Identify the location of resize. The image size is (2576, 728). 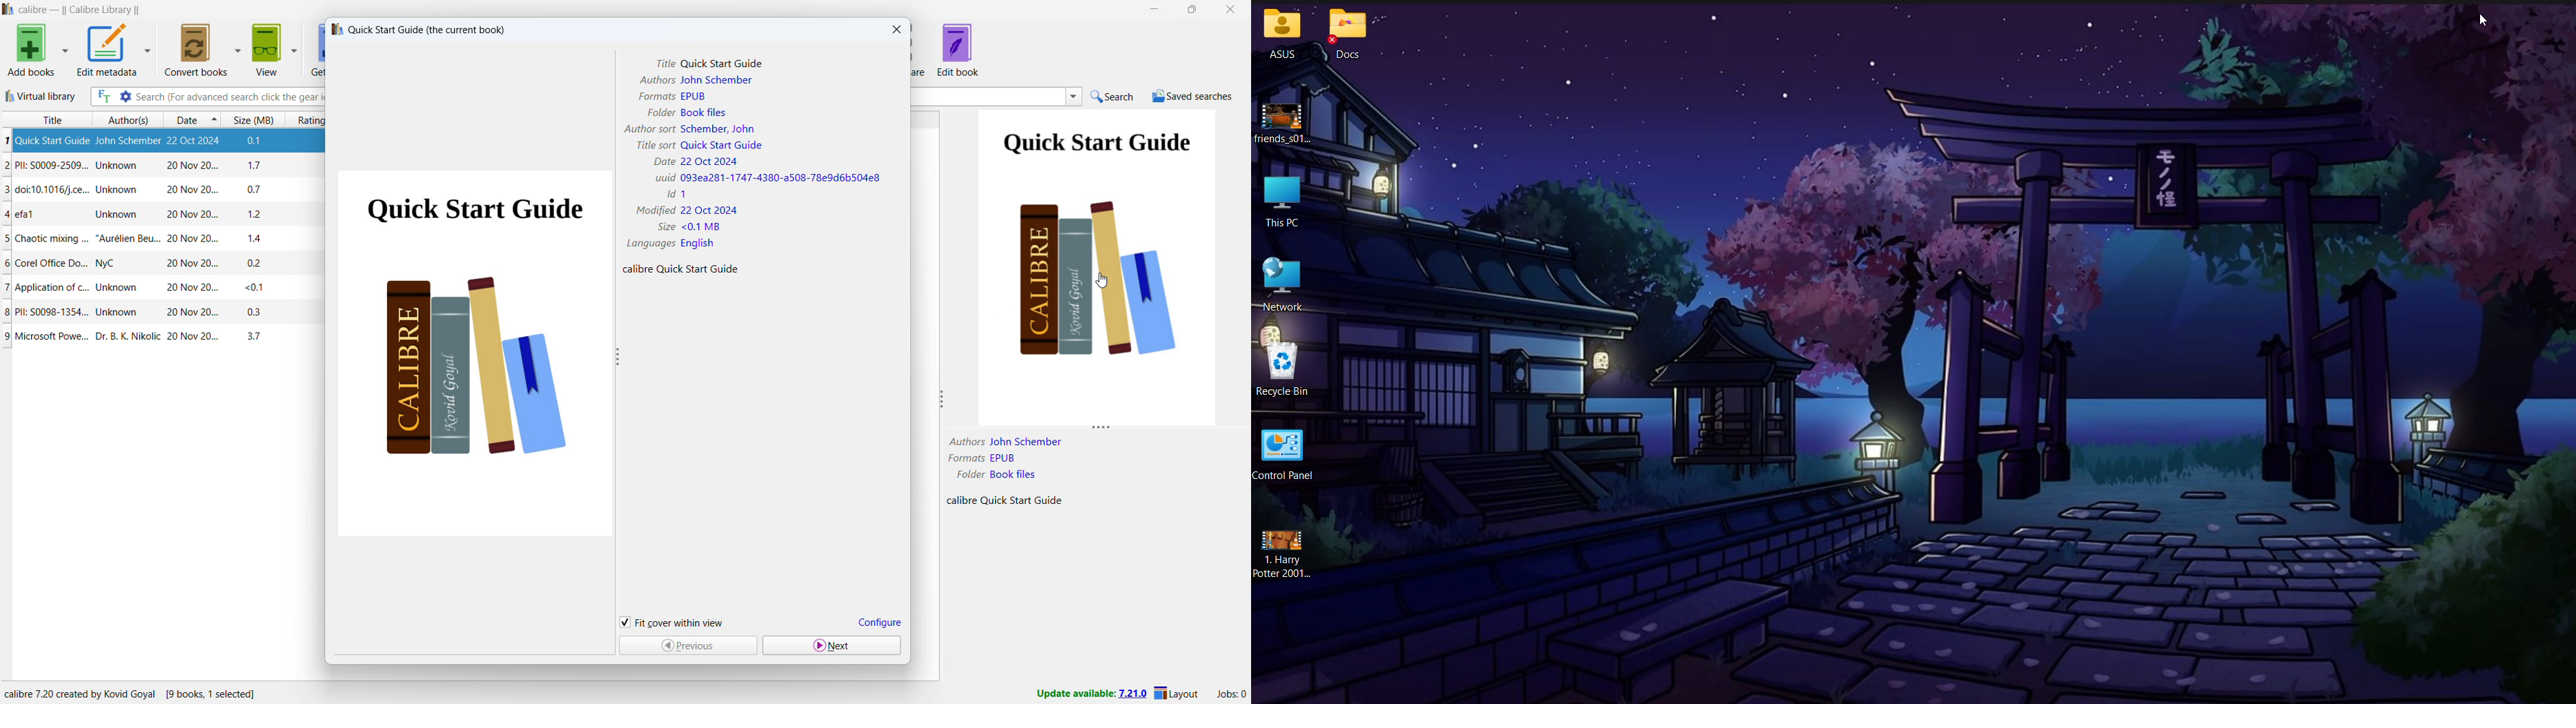
(944, 400).